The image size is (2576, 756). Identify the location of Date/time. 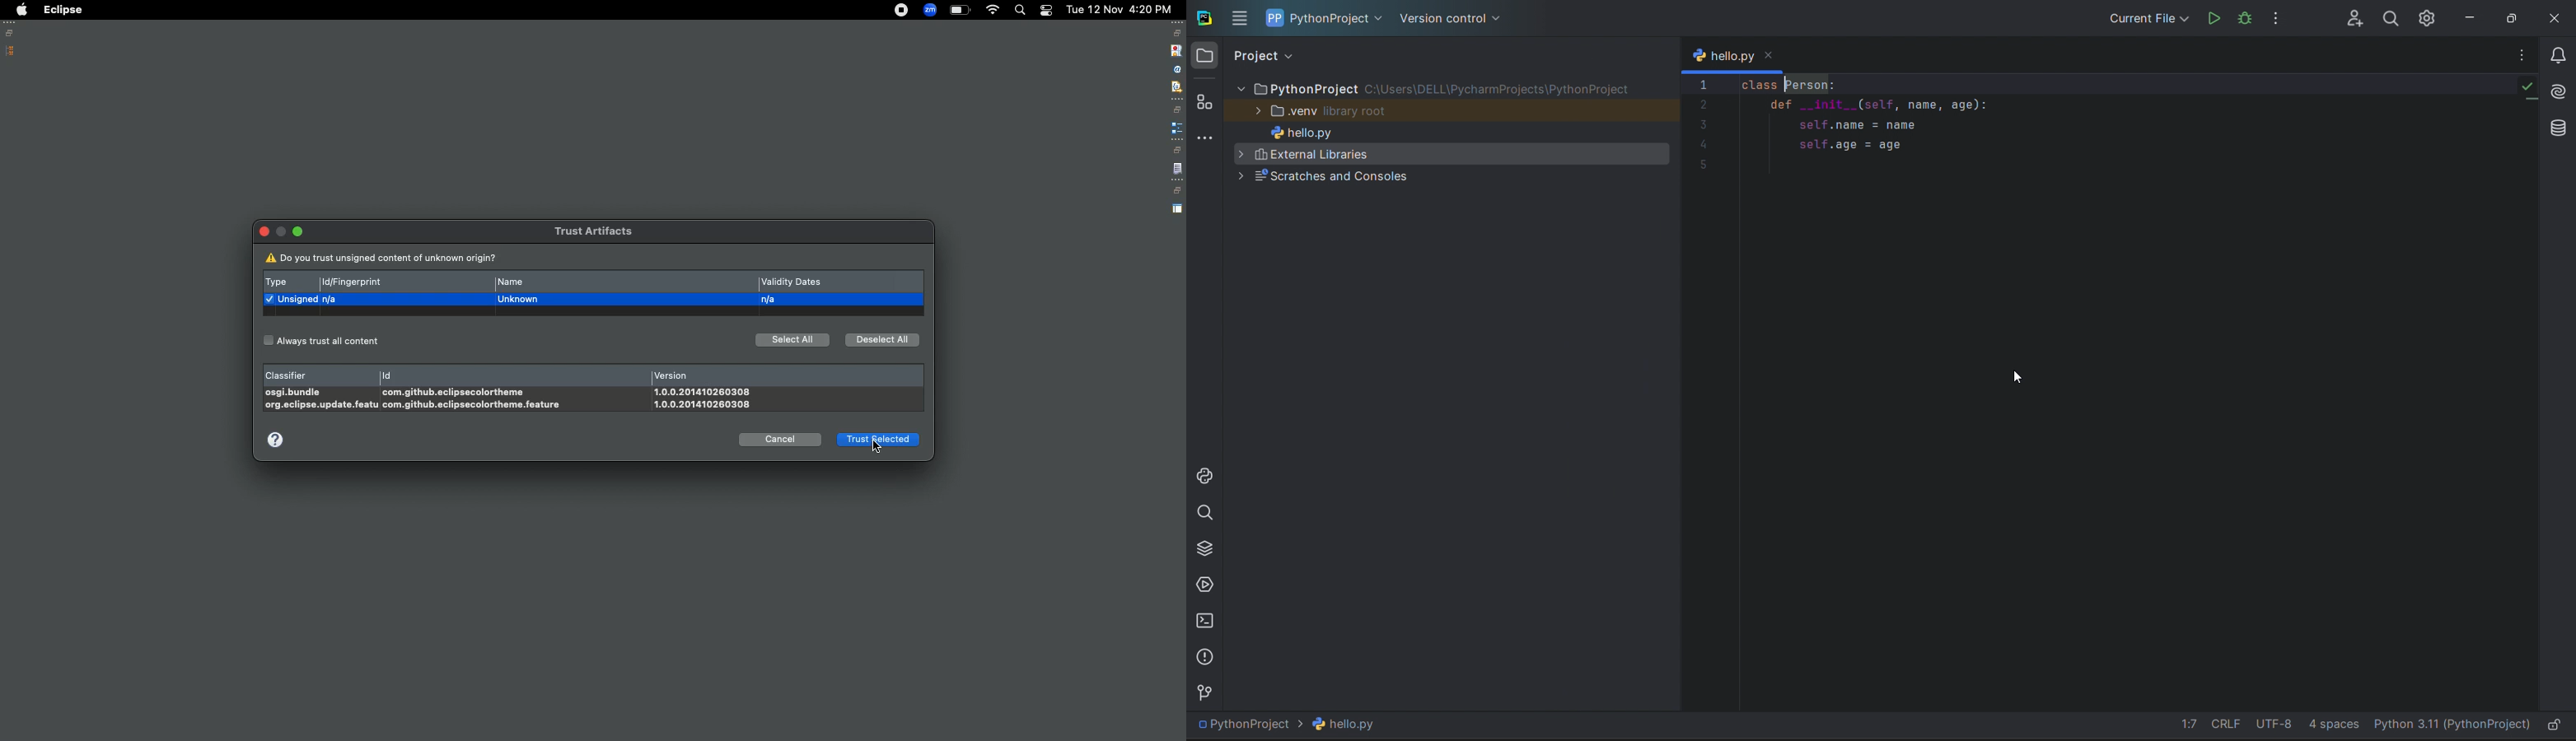
(1120, 8).